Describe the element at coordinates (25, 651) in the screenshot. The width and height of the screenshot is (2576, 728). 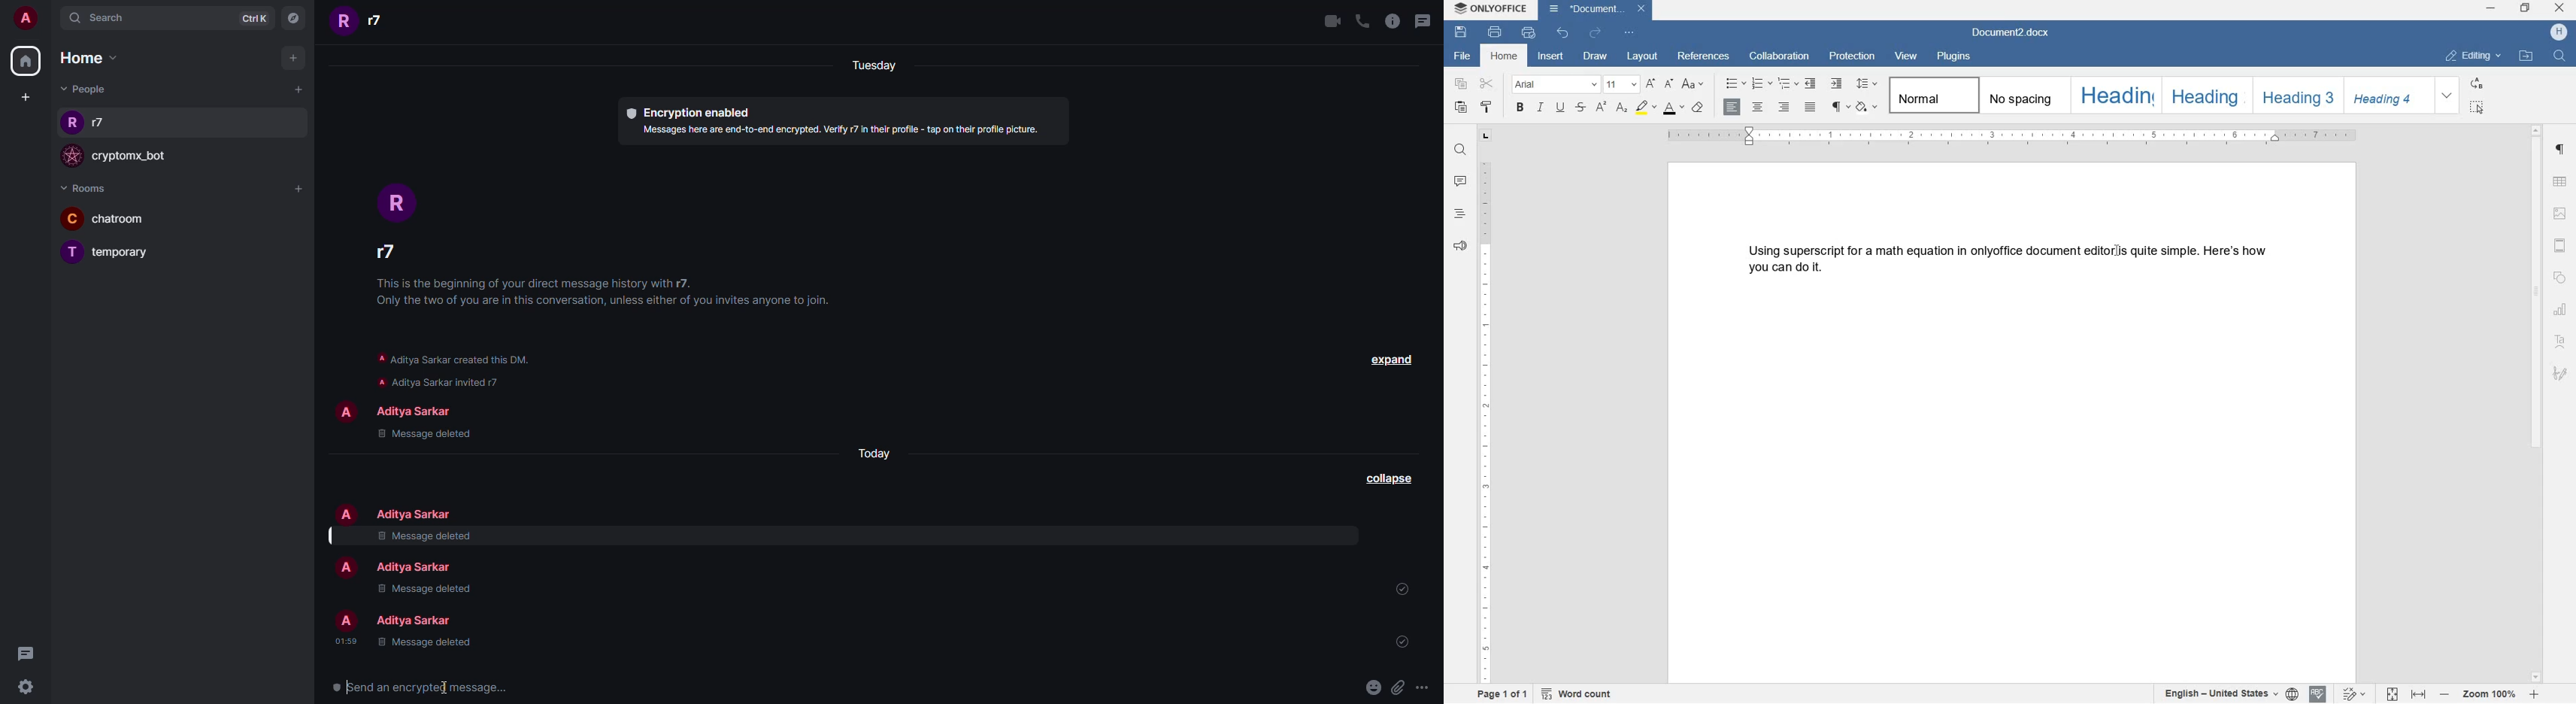
I see `threads` at that location.